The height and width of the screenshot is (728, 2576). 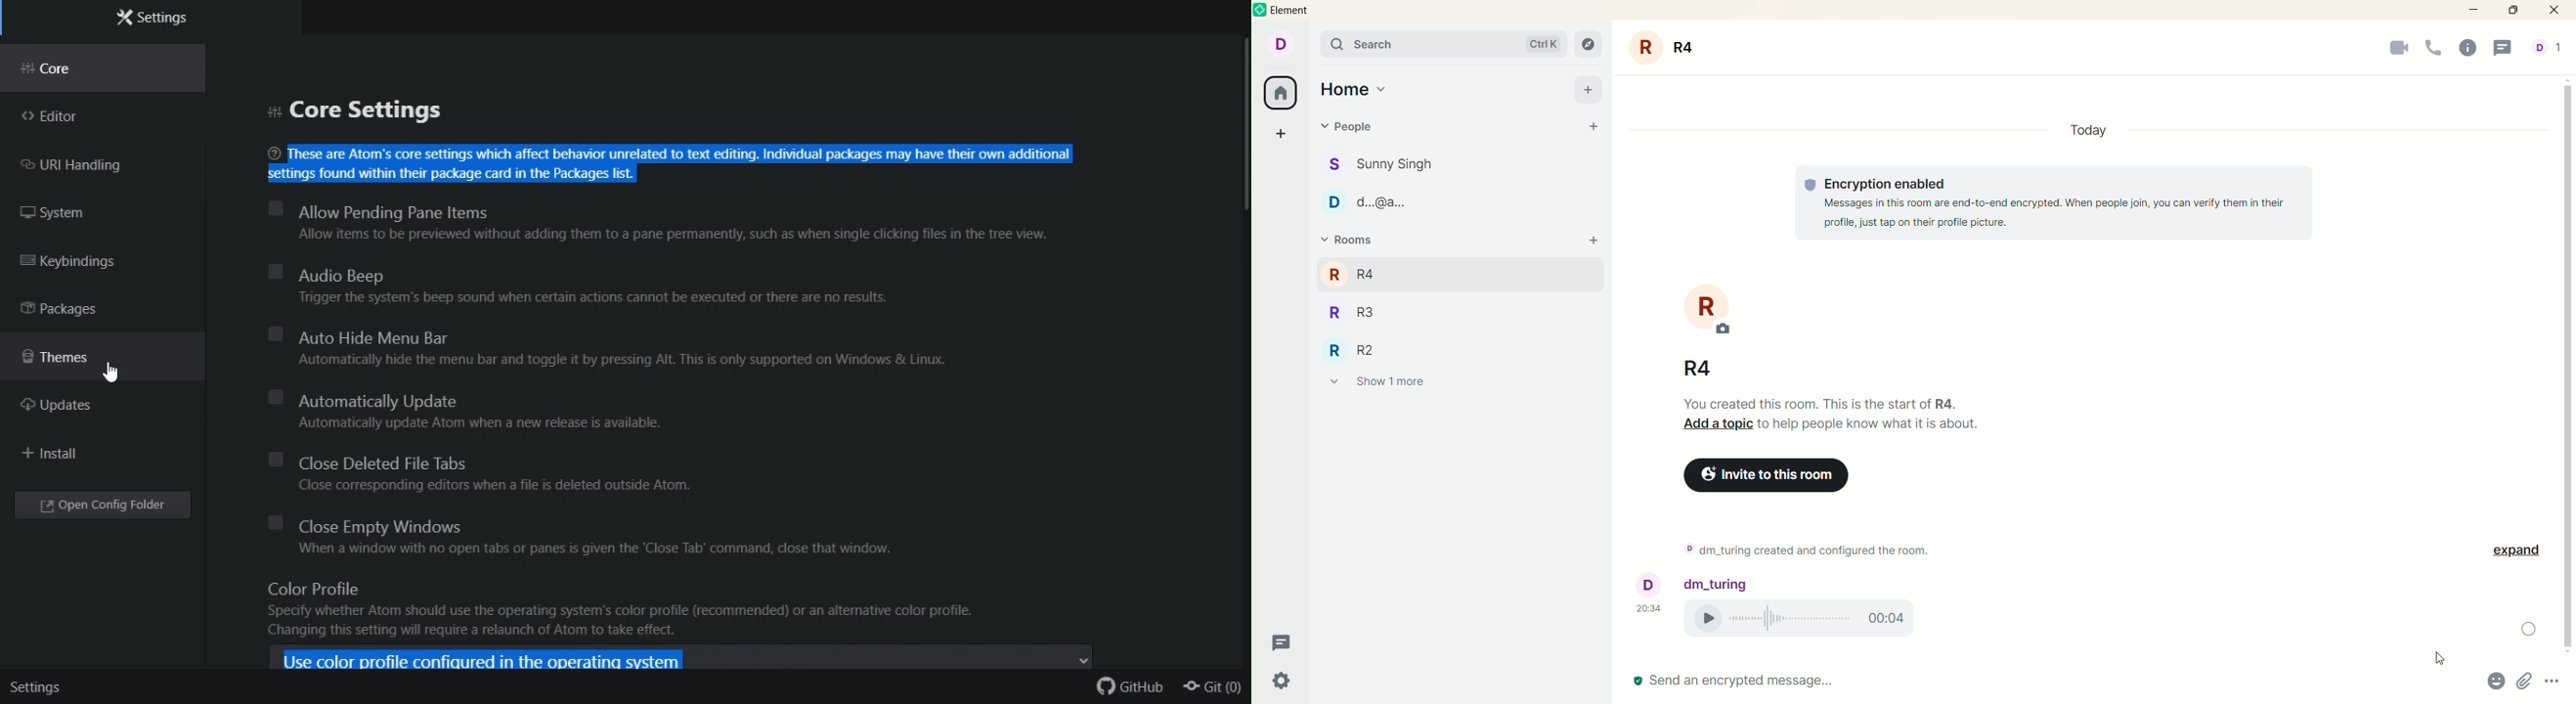 What do you see at coordinates (2471, 11) in the screenshot?
I see `minimize` at bounding box center [2471, 11].